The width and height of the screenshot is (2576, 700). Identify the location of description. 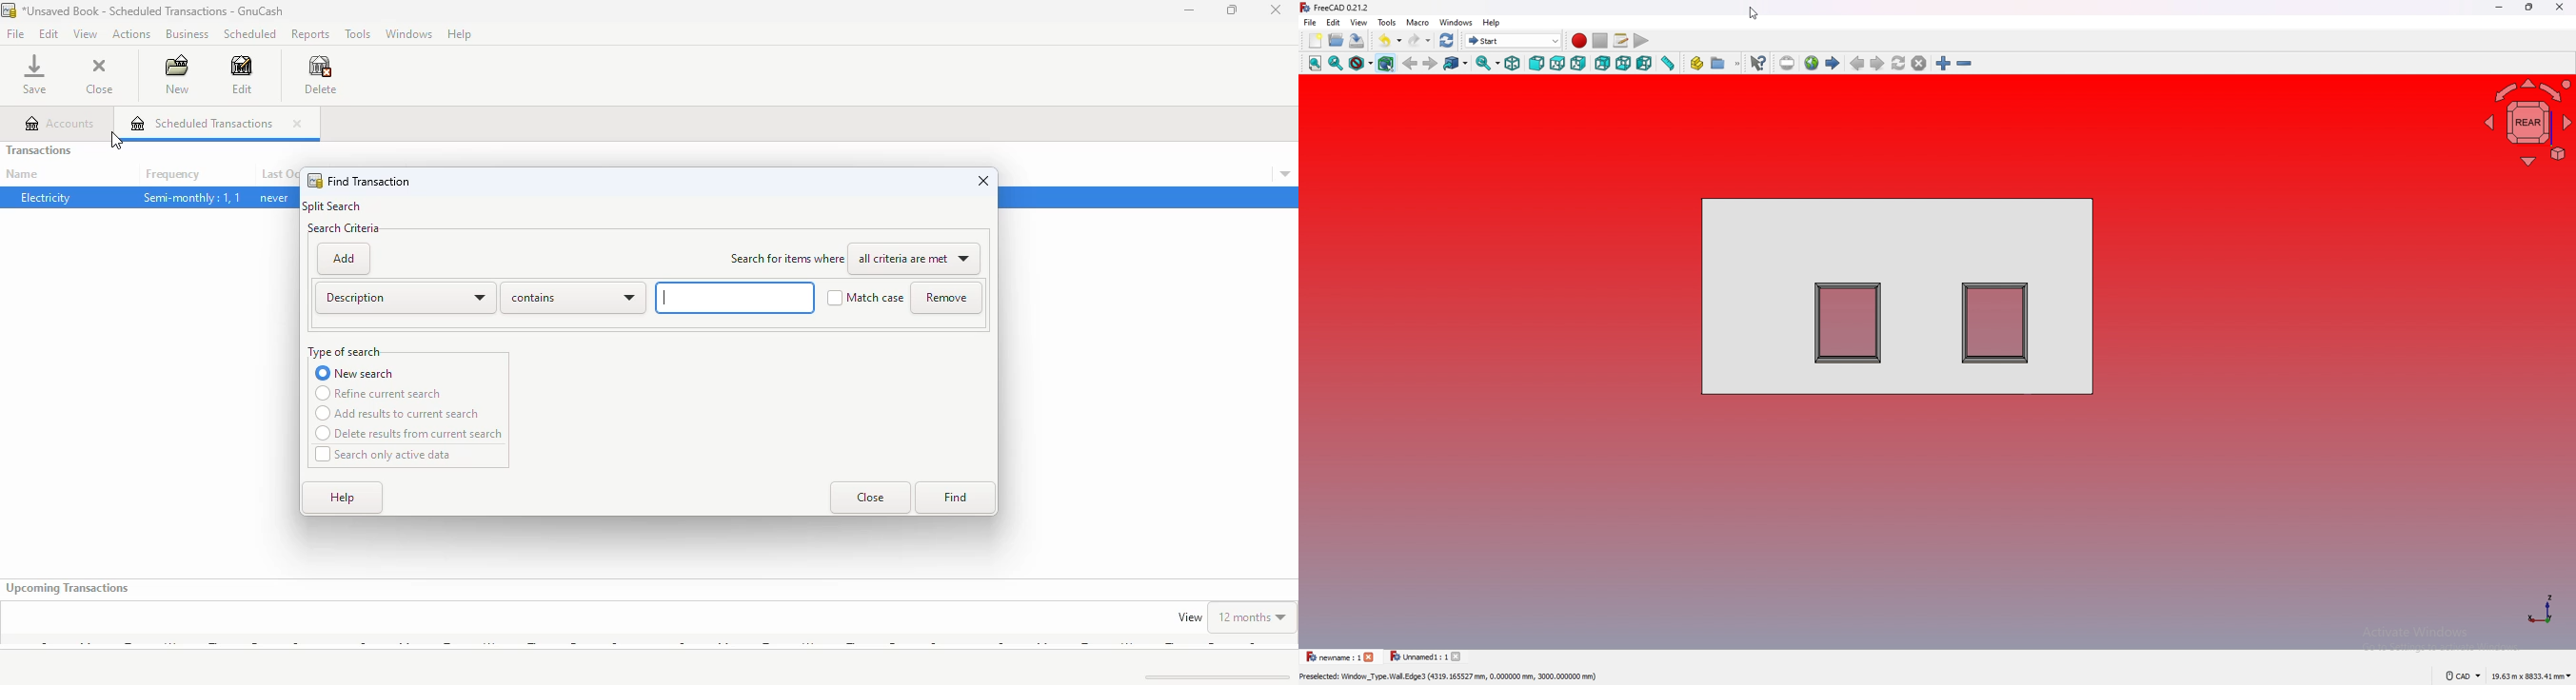
(405, 298).